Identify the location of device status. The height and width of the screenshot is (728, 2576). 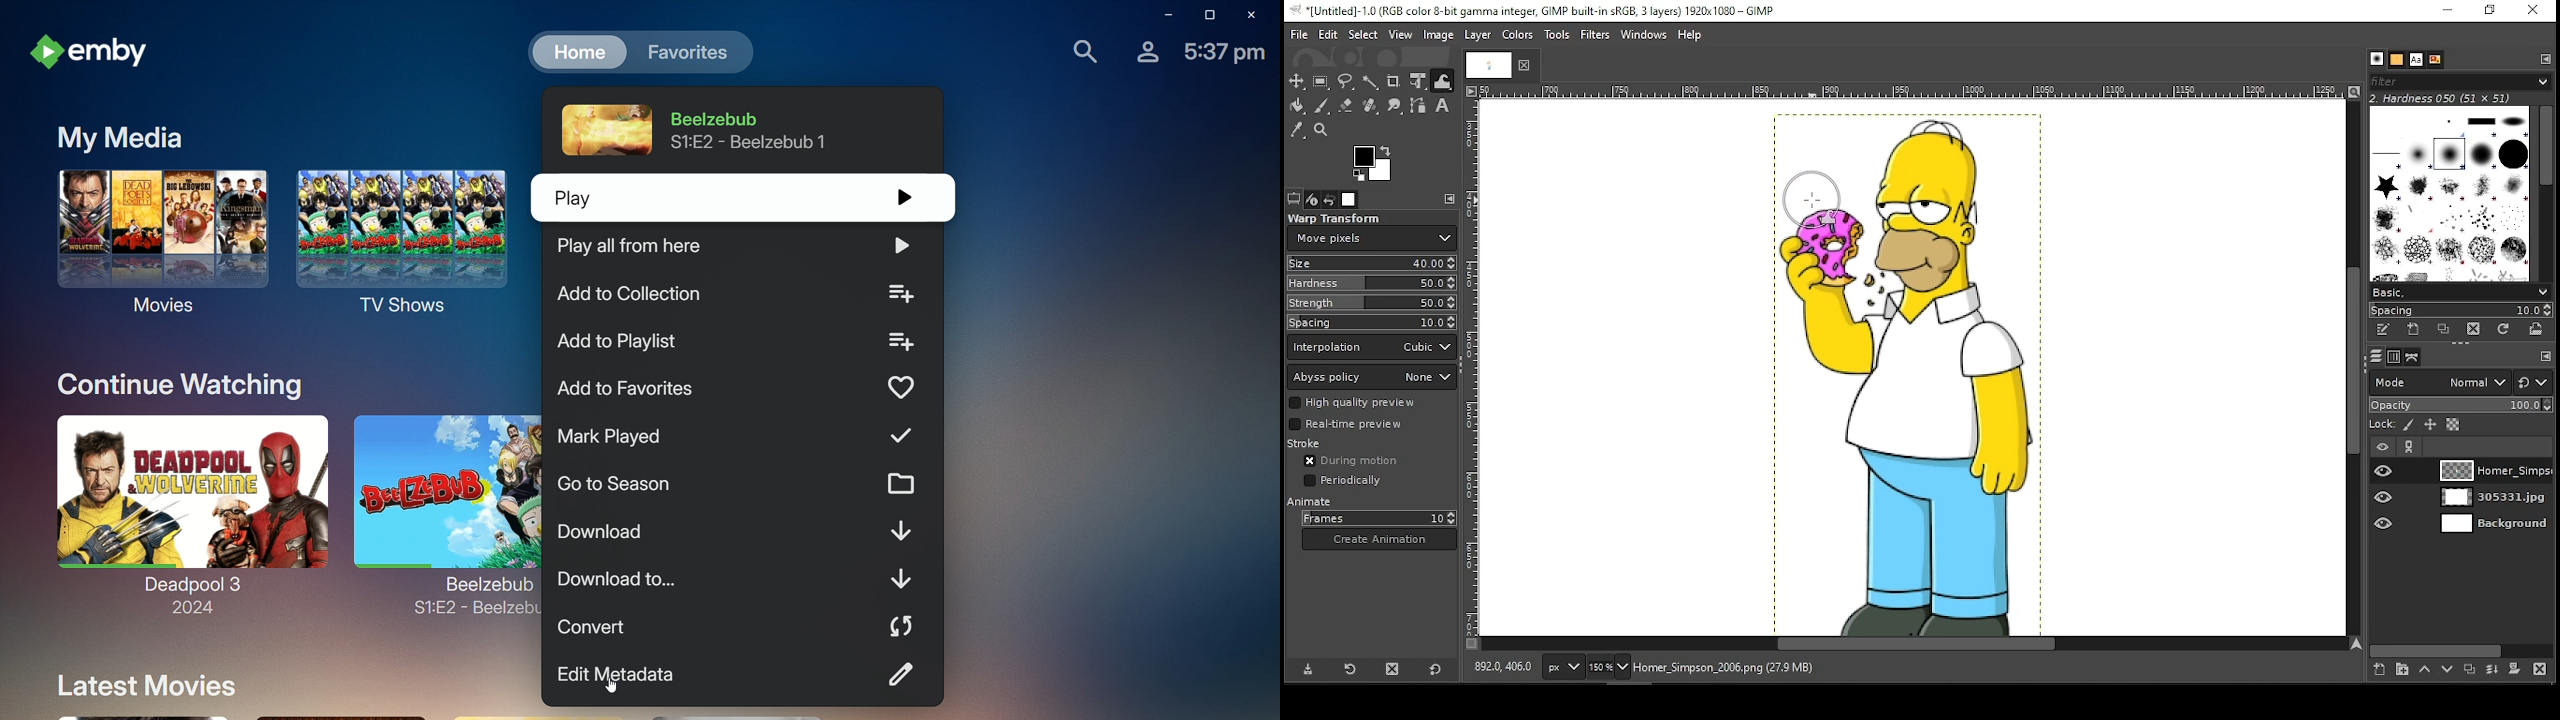
(1313, 200).